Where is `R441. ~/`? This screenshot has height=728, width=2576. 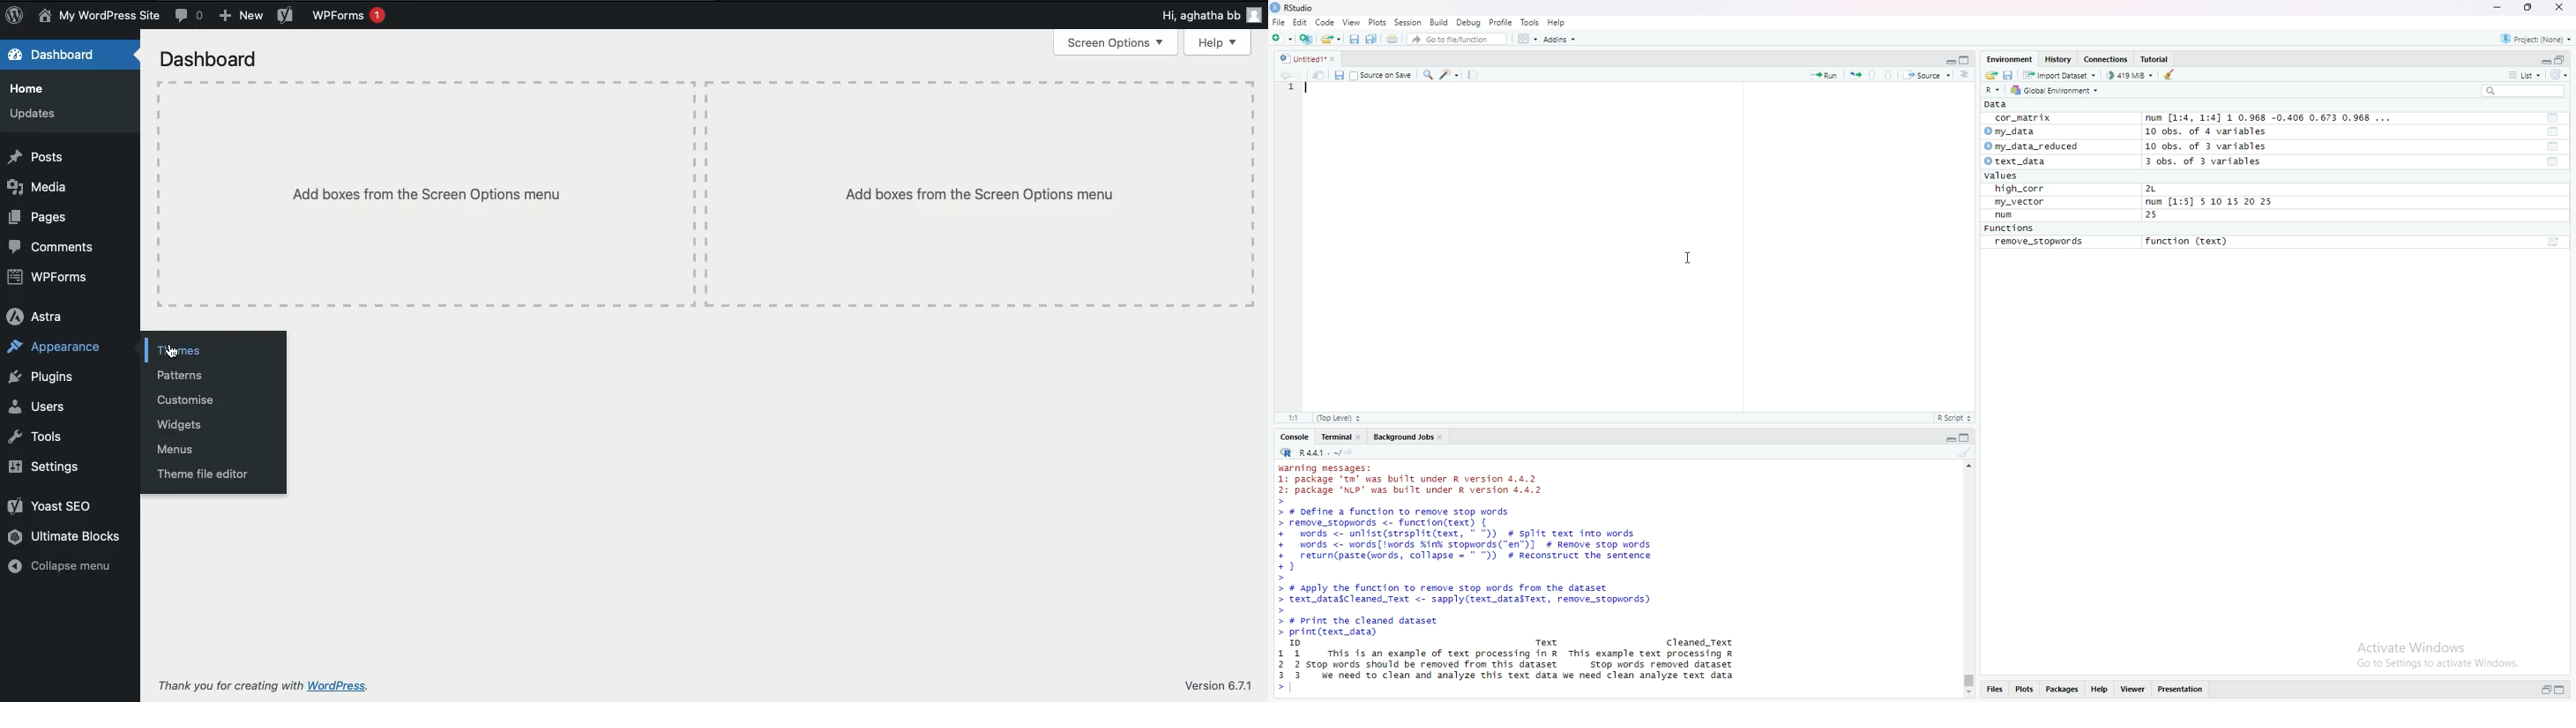 R441. ~/ is located at coordinates (1318, 452).